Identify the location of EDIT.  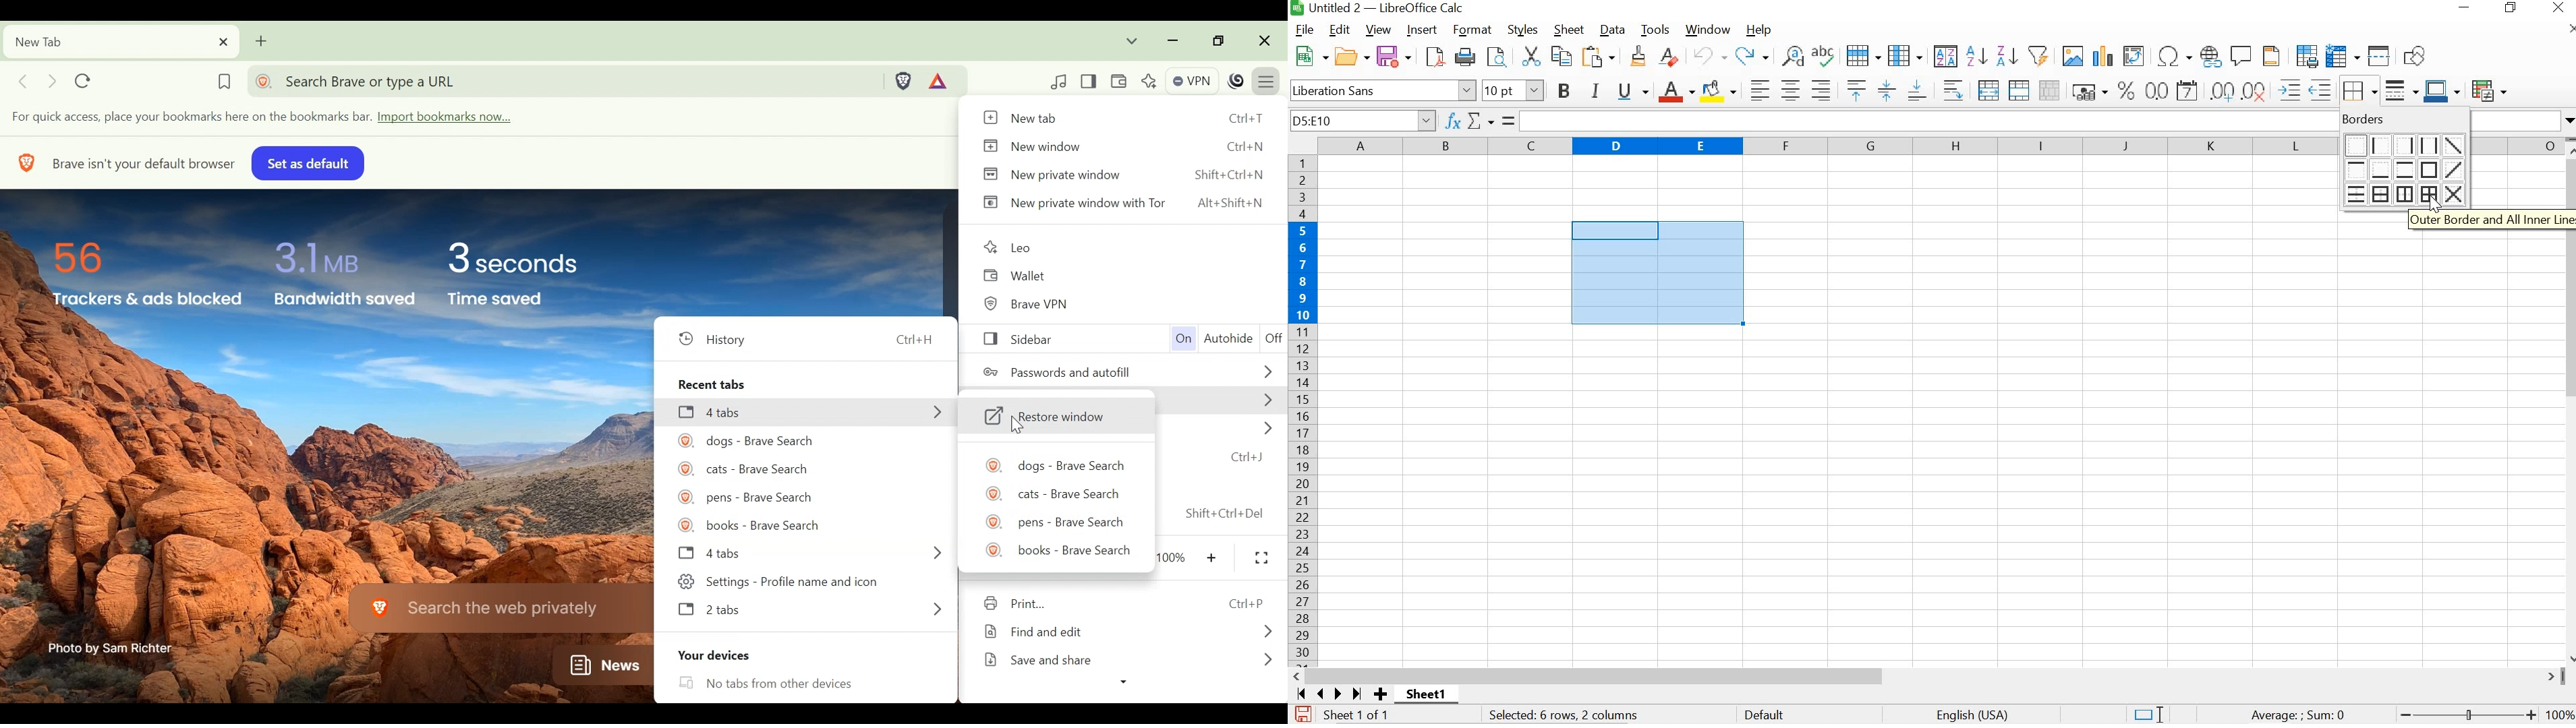
(1340, 30).